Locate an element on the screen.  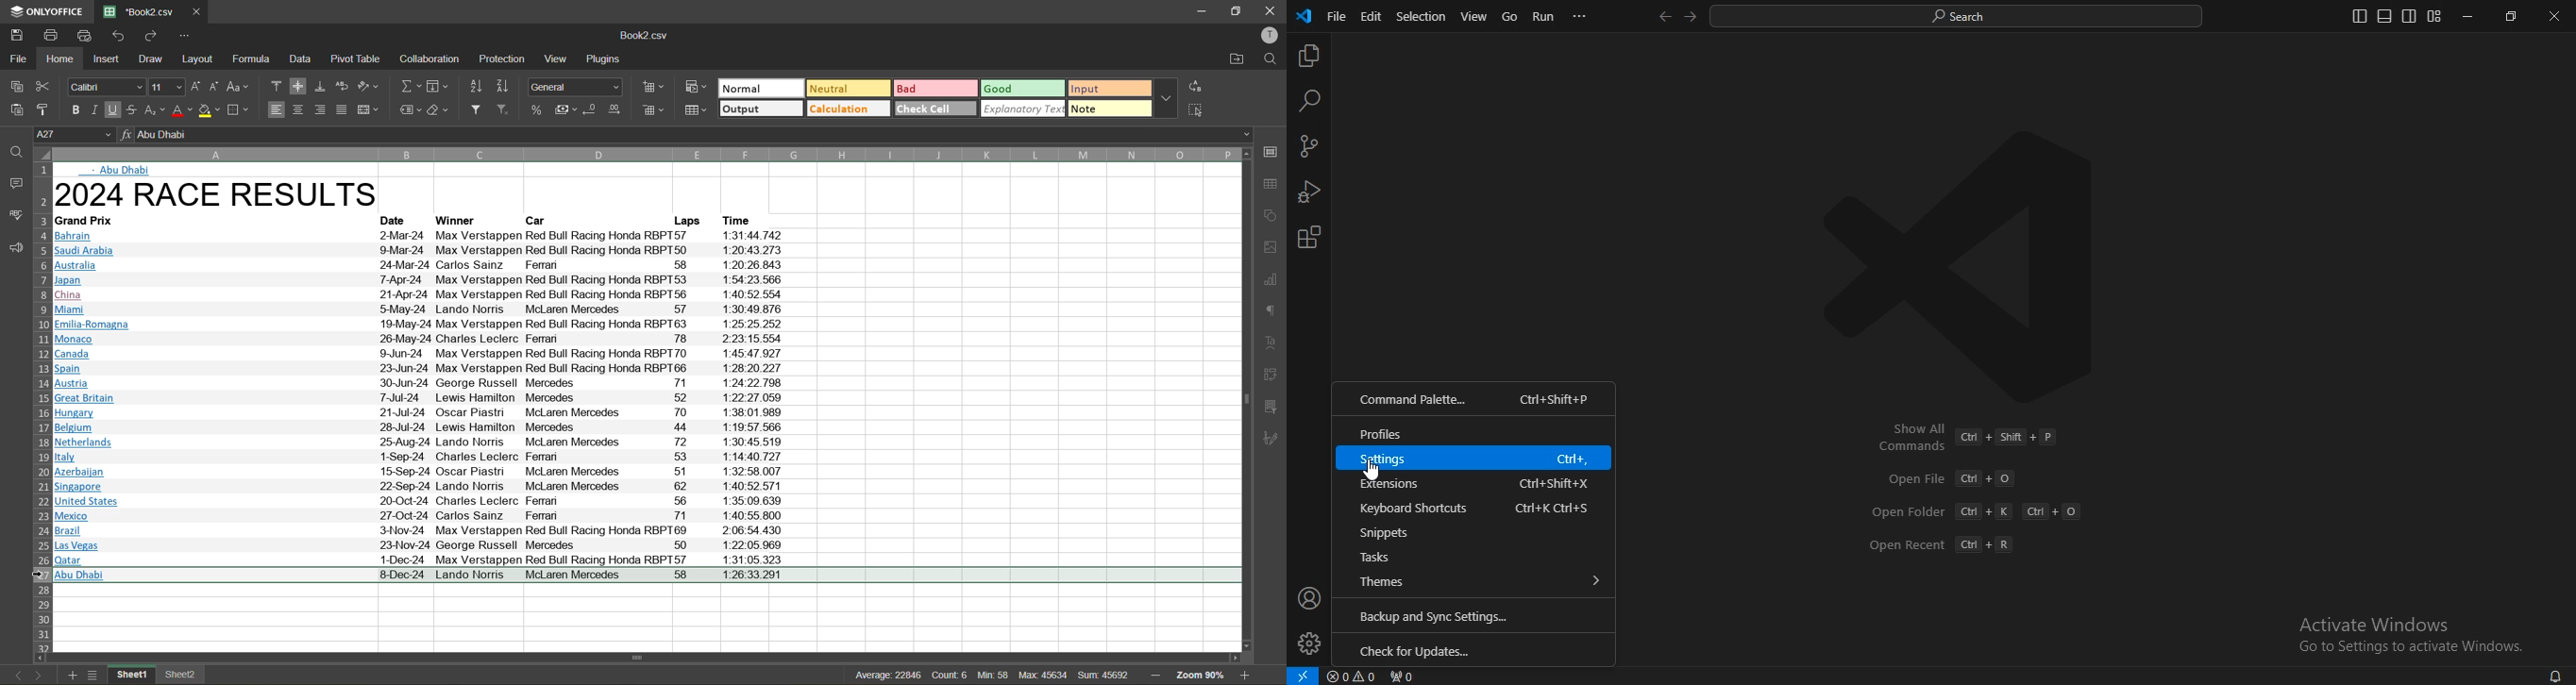
list of sheets is located at coordinates (94, 675).